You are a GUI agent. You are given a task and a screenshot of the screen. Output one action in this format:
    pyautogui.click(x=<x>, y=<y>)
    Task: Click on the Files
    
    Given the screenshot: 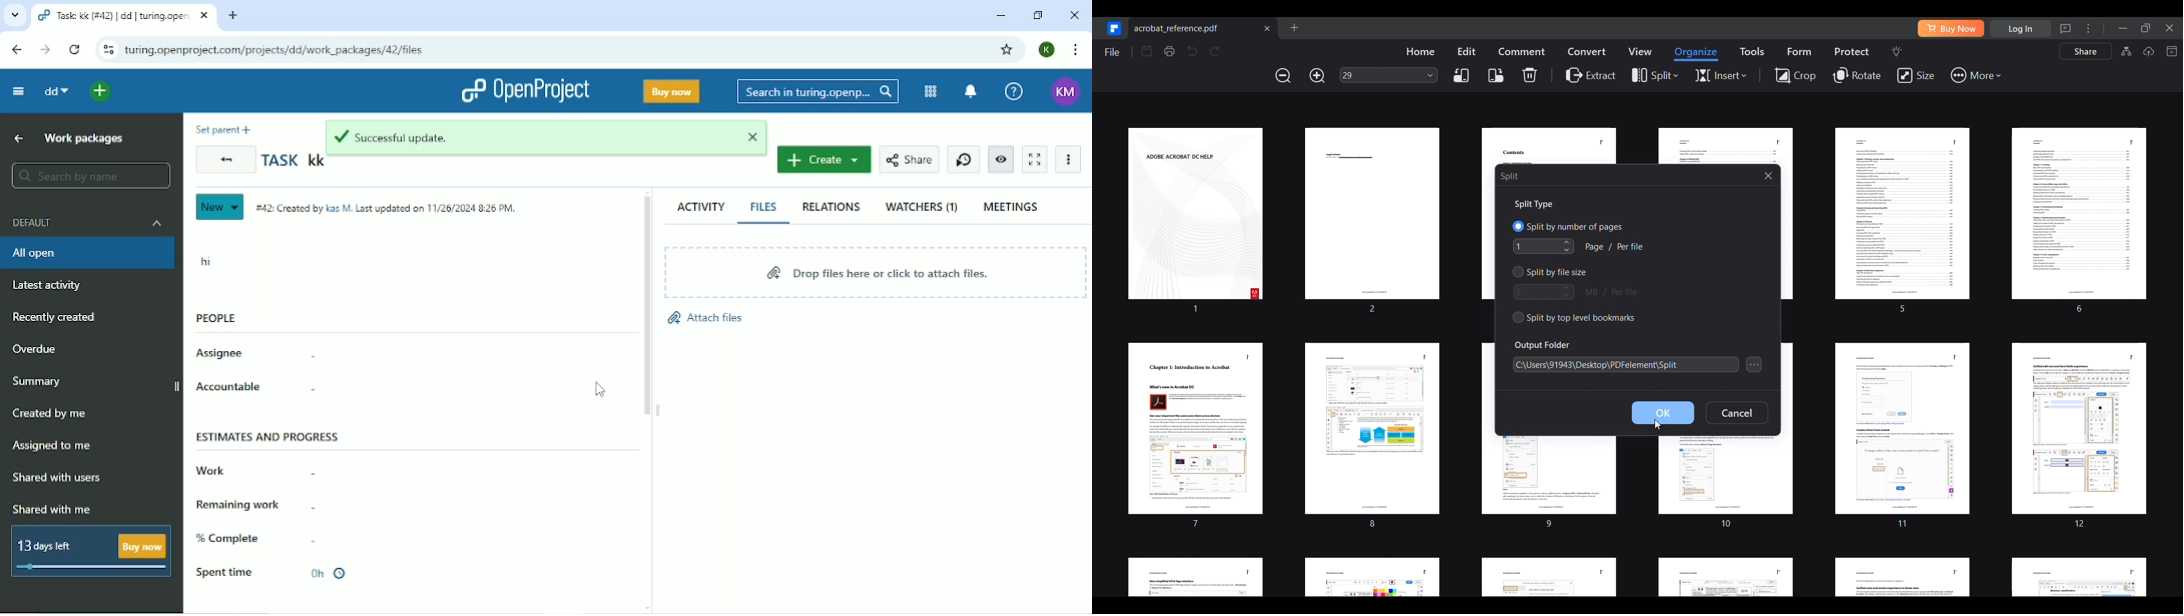 What is the action you would take?
    pyautogui.click(x=764, y=207)
    